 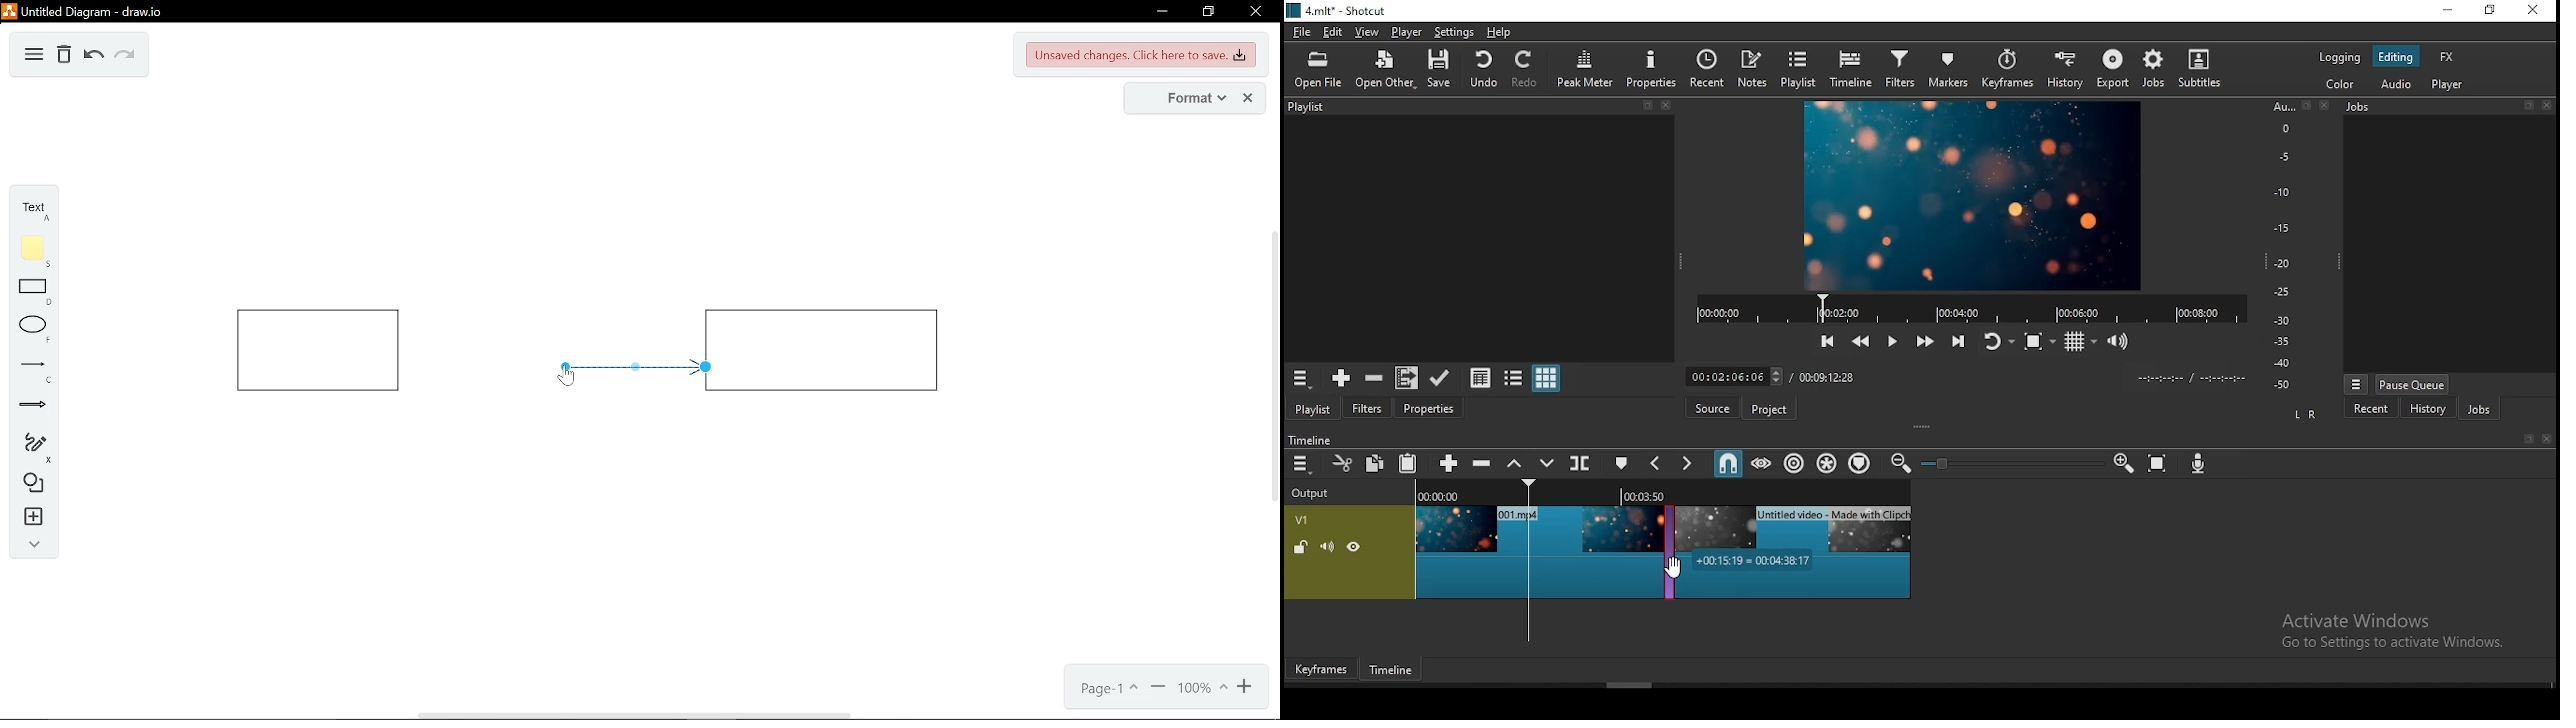 What do you see at coordinates (1903, 69) in the screenshot?
I see `filters` at bounding box center [1903, 69].